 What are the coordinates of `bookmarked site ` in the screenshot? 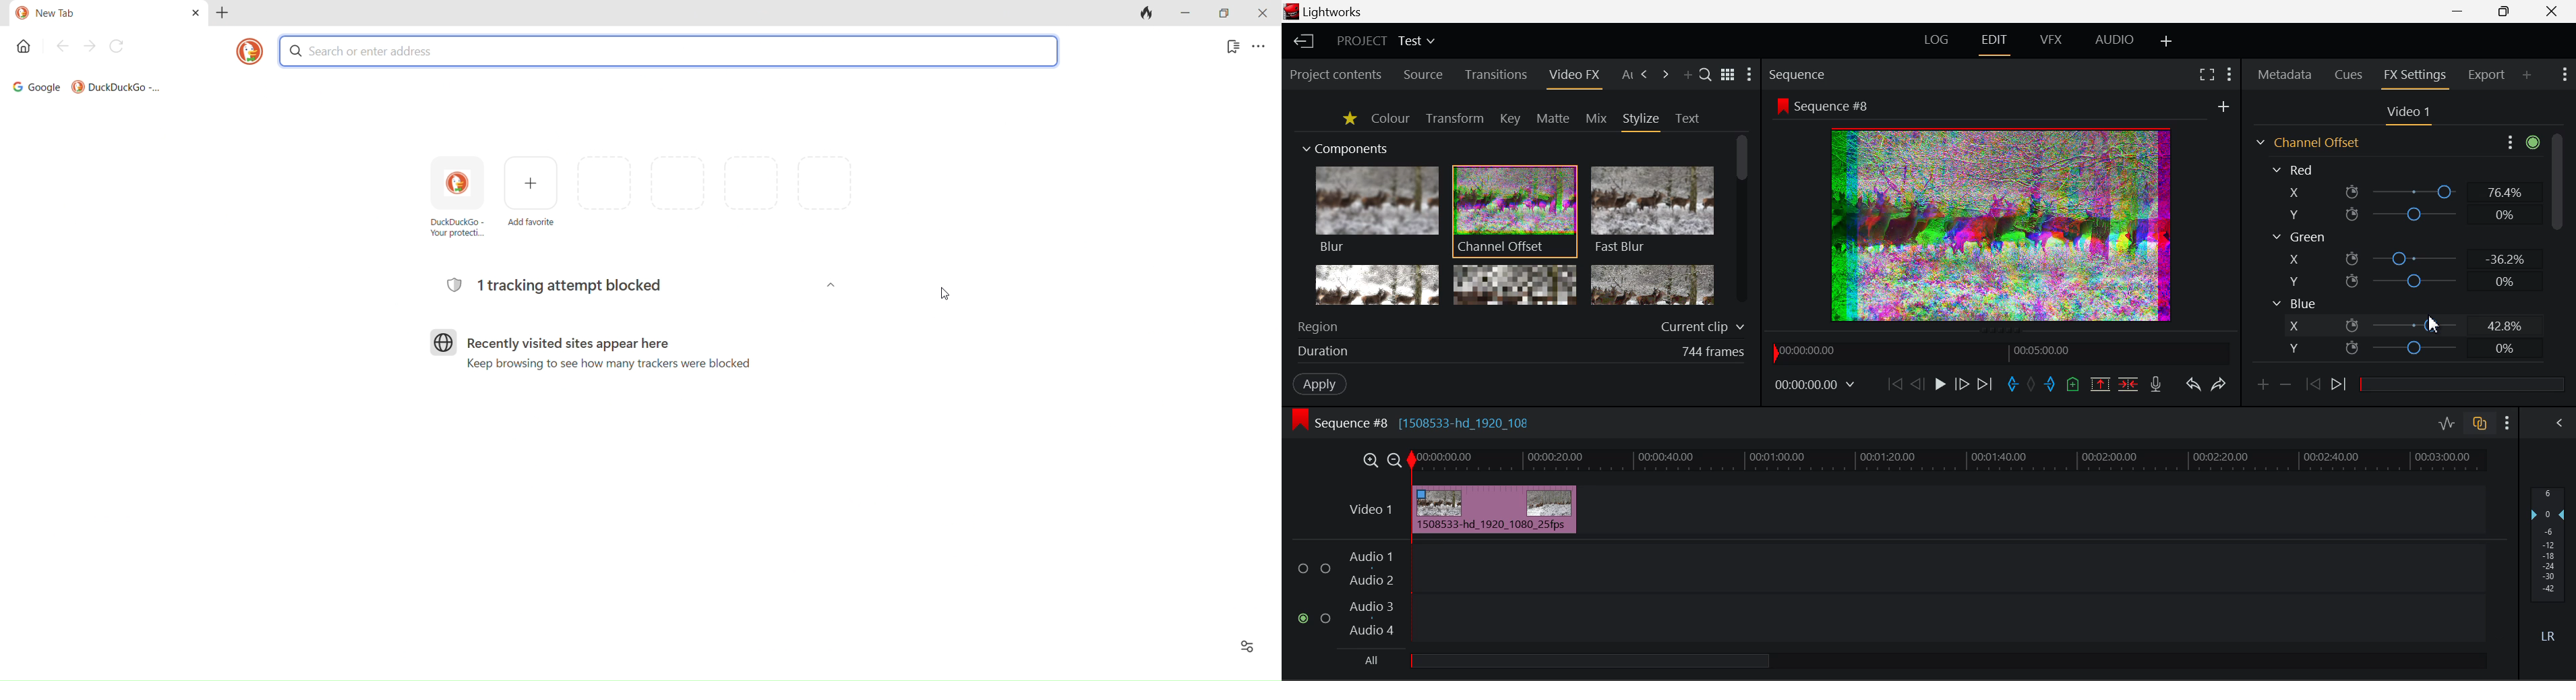 It's located at (115, 84).